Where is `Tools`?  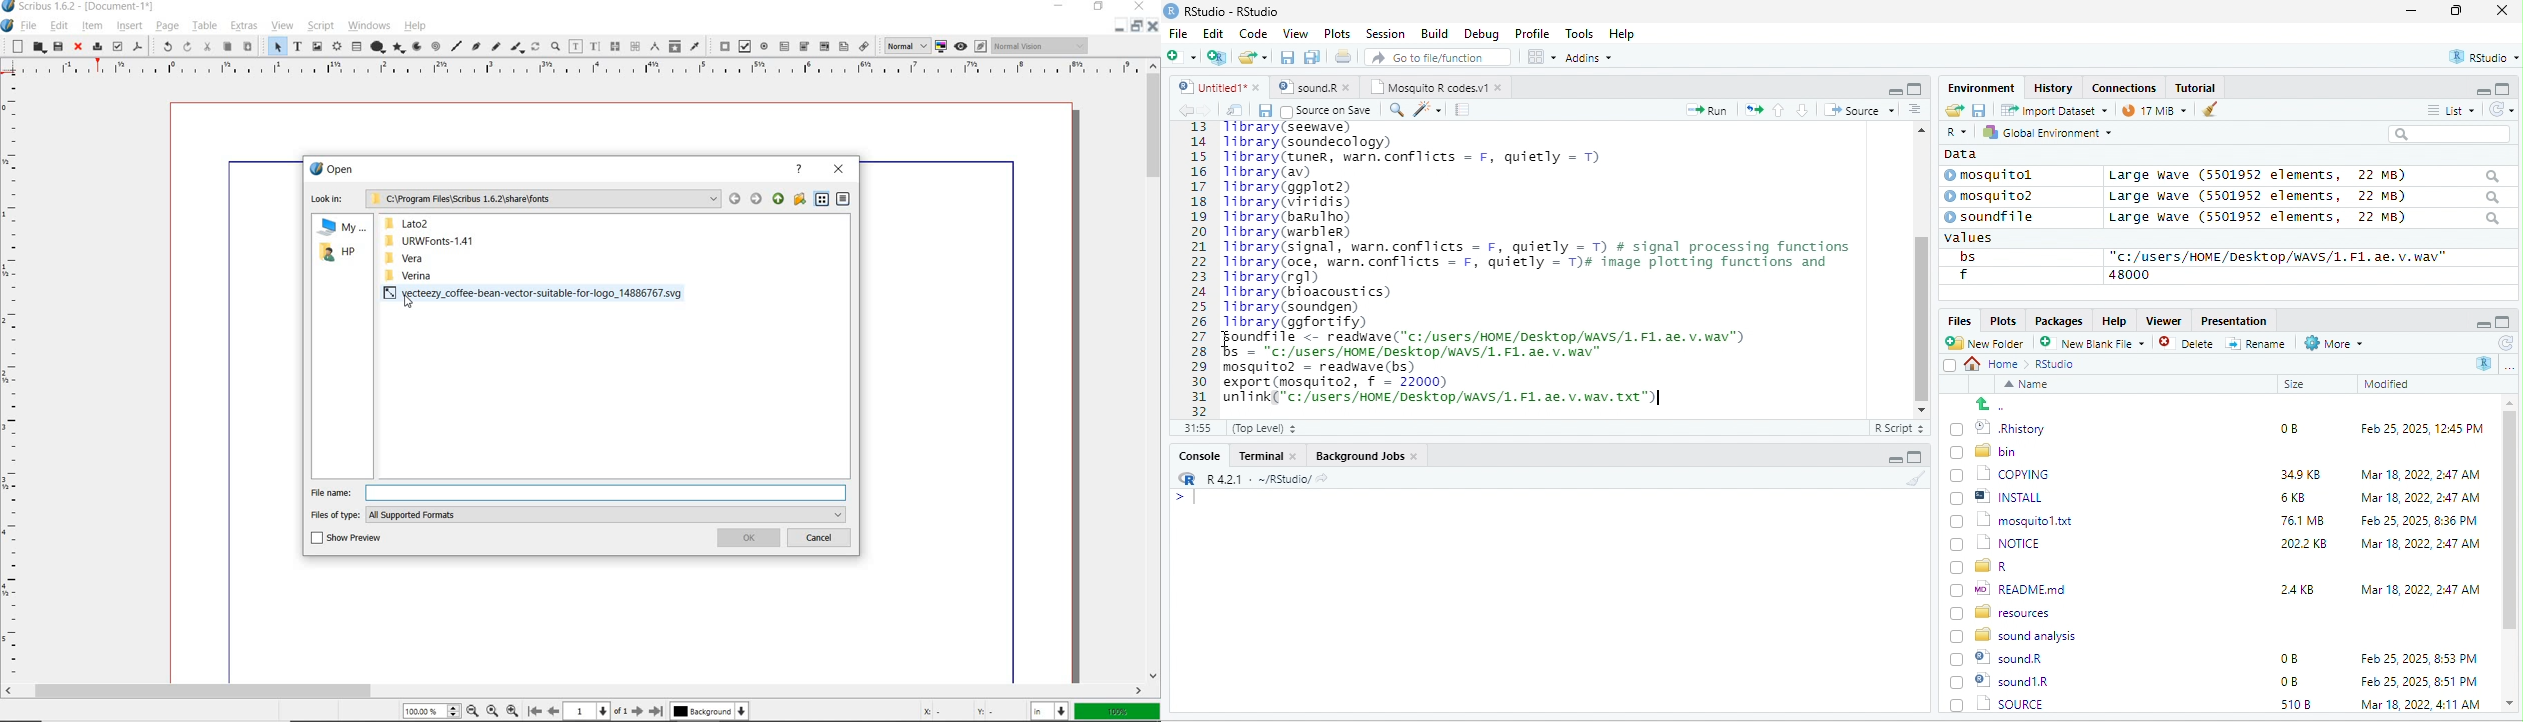
Tools is located at coordinates (1580, 33).